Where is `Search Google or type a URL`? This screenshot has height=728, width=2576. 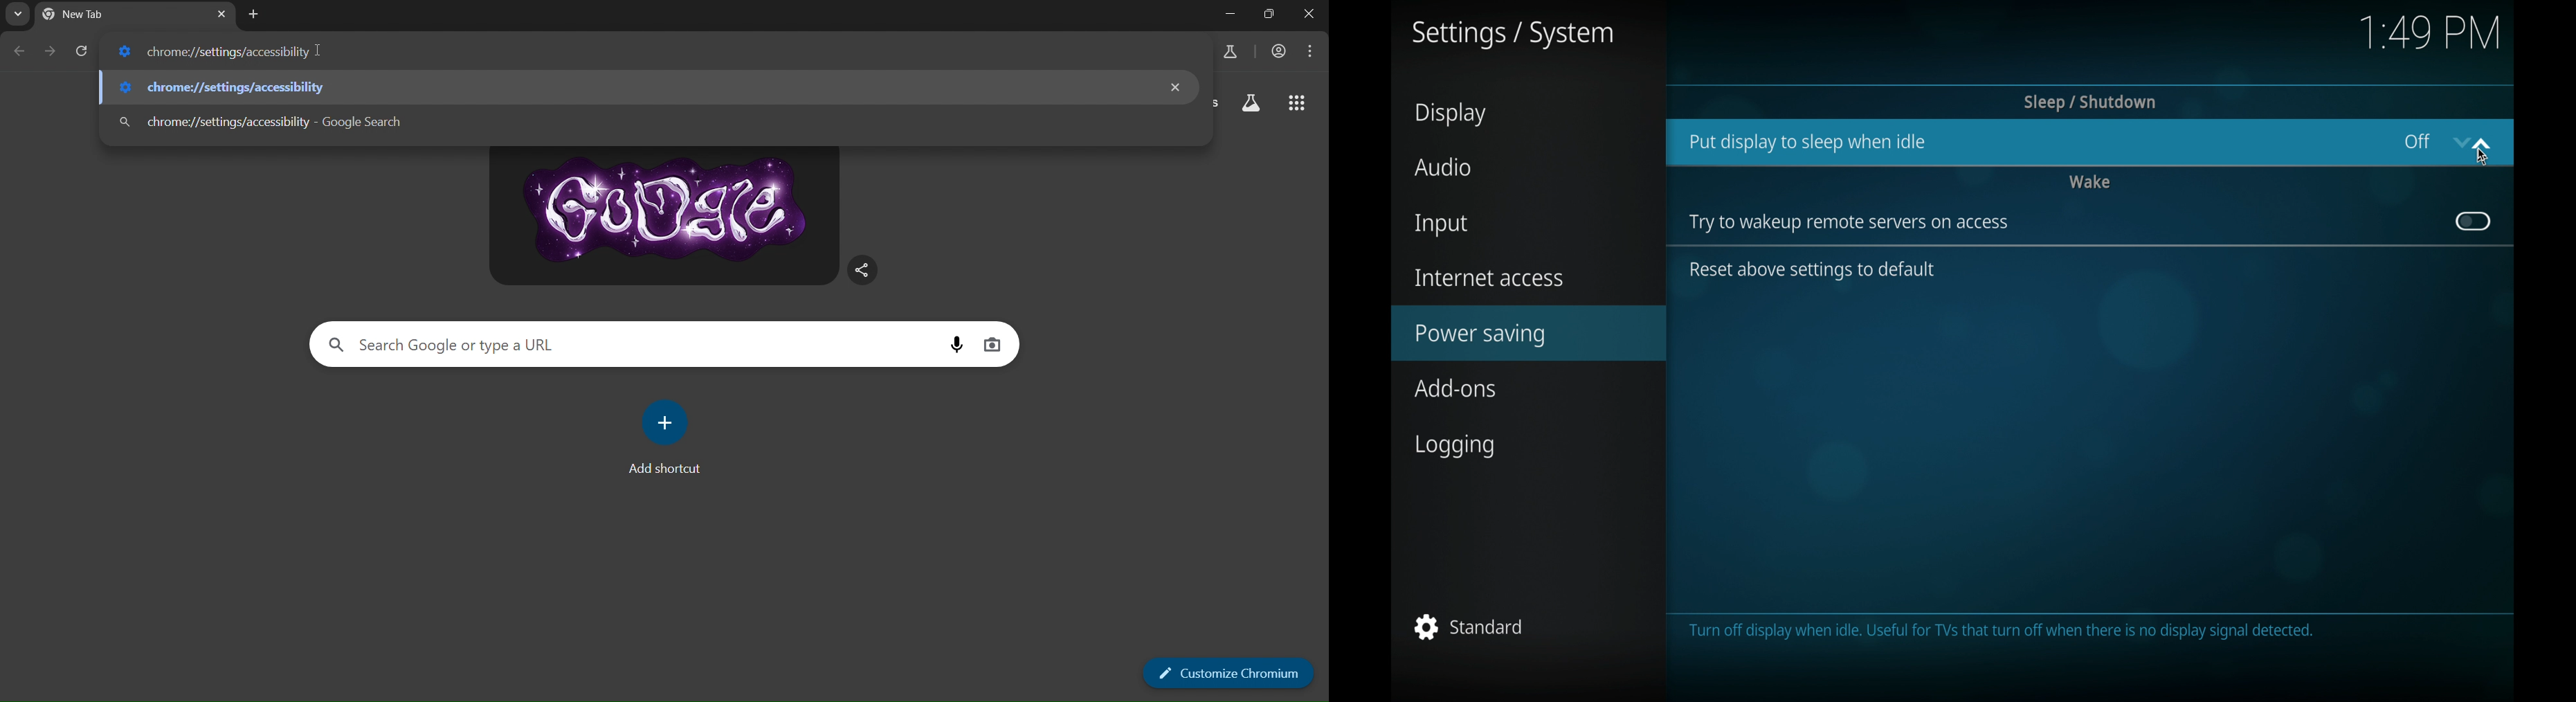 Search Google or type a URL is located at coordinates (460, 341).